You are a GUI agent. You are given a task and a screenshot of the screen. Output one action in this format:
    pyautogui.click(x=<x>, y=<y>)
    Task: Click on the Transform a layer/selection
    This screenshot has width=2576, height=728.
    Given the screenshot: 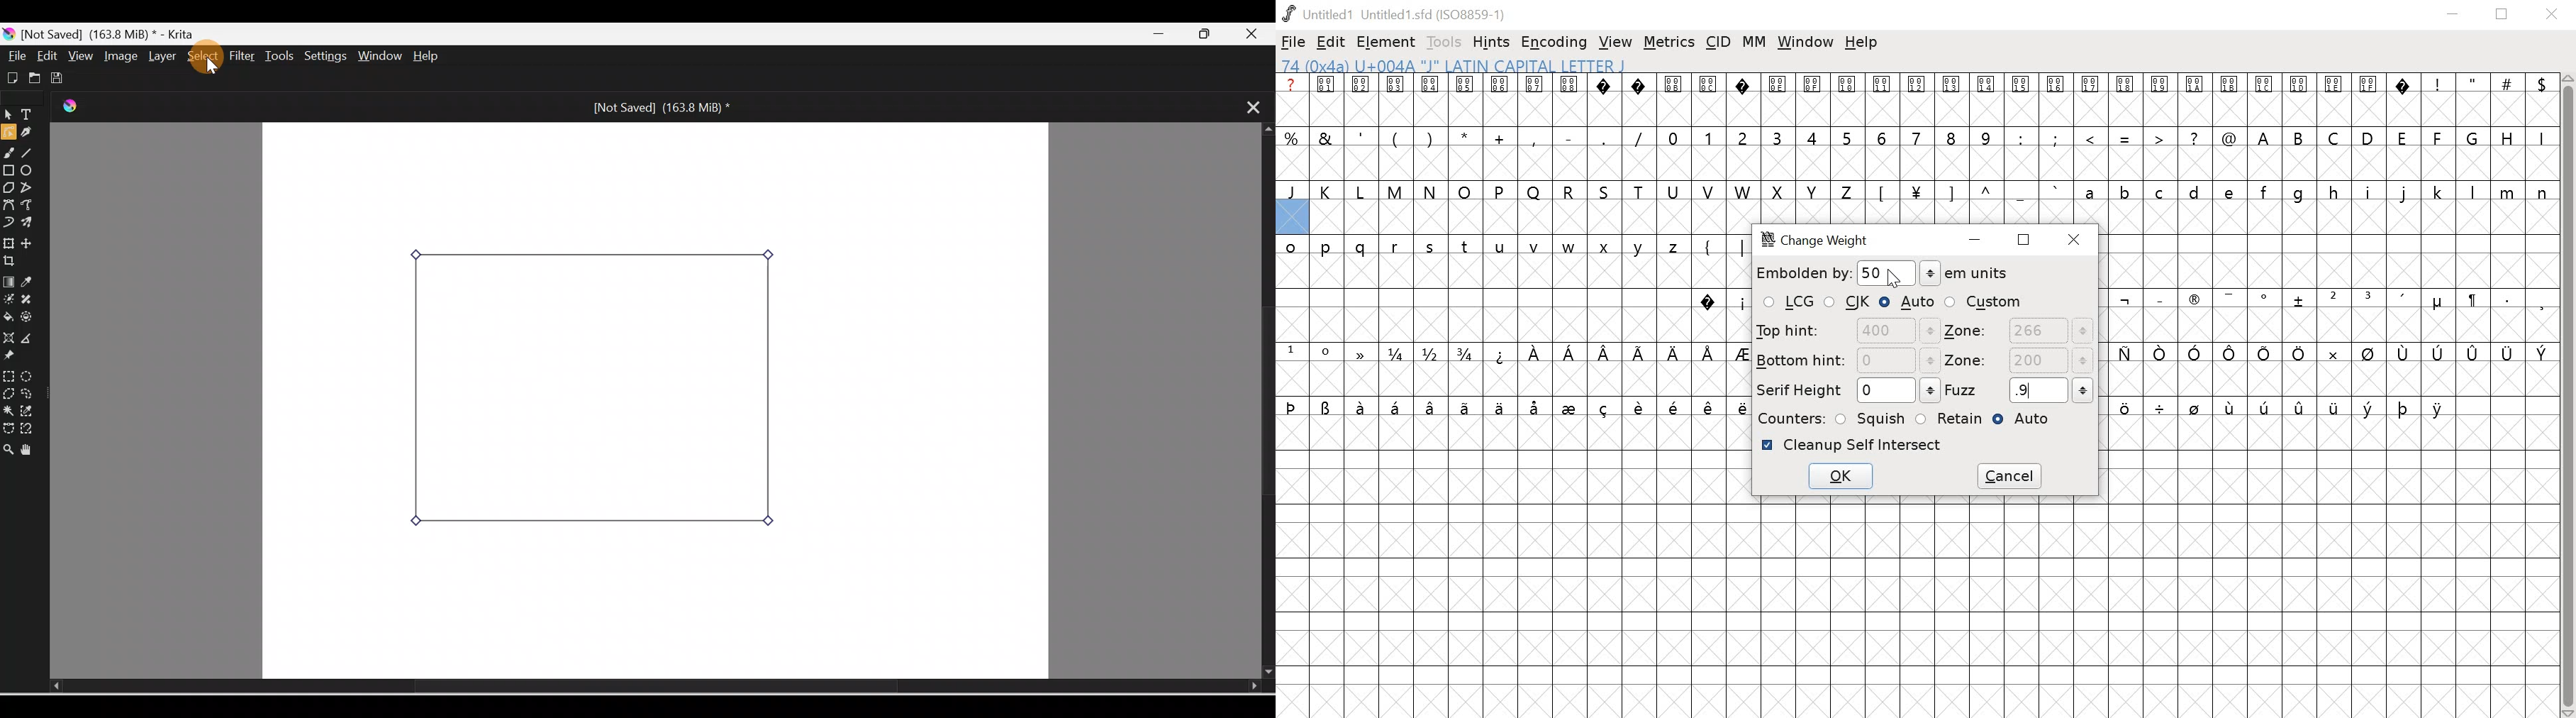 What is the action you would take?
    pyautogui.click(x=9, y=241)
    